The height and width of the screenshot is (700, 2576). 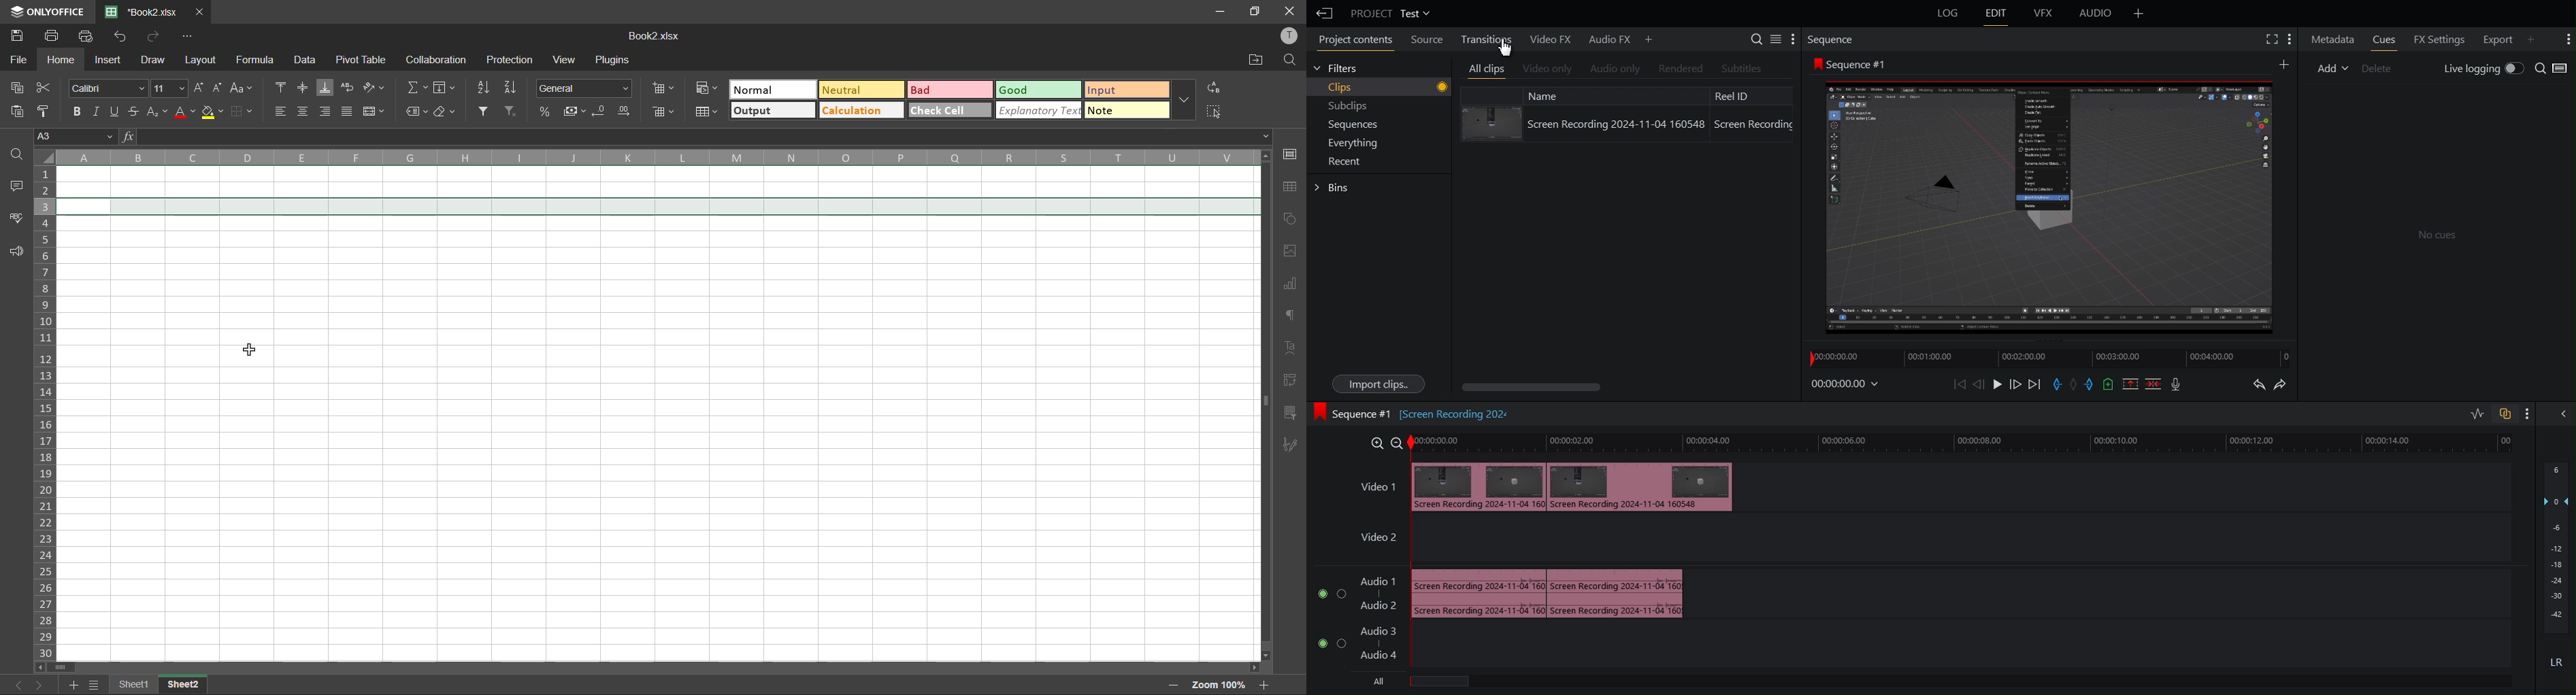 I want to click on Subclips, so click(x=1339, y=107).